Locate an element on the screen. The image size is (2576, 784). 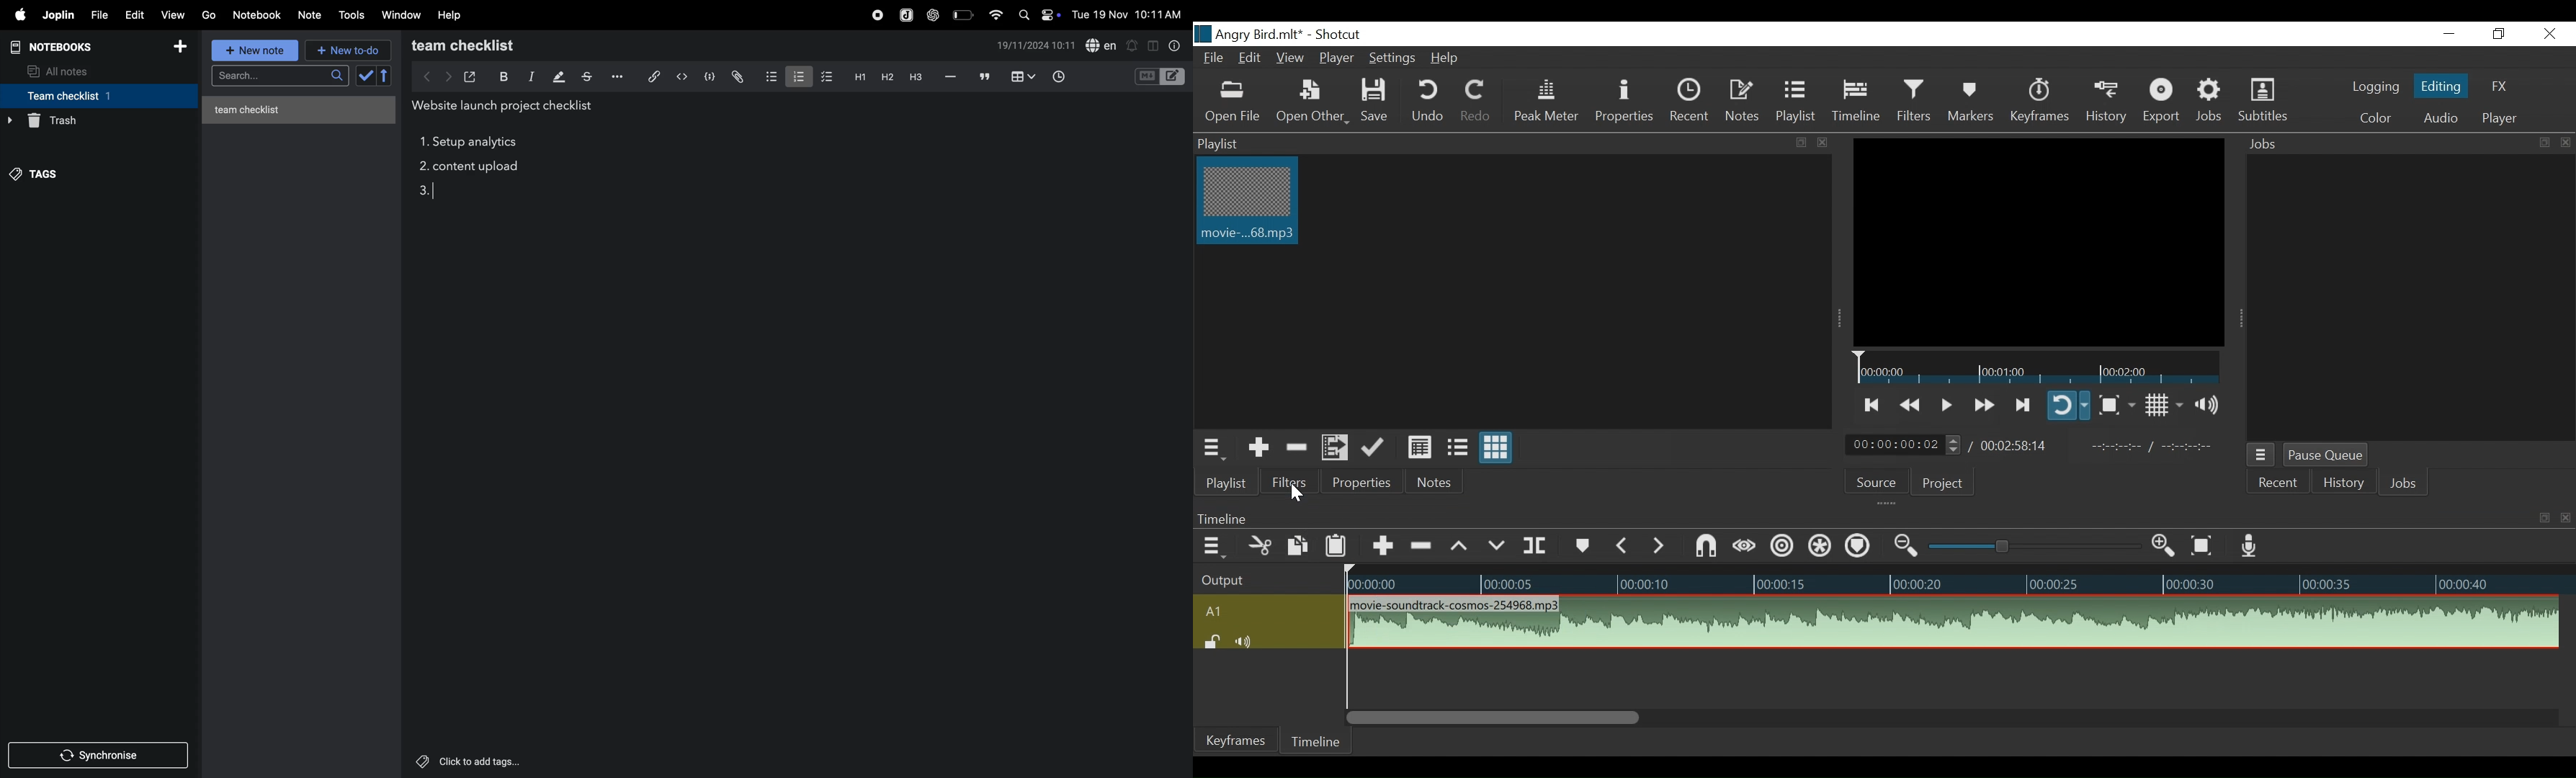
 is located at coordinates (481, 761).